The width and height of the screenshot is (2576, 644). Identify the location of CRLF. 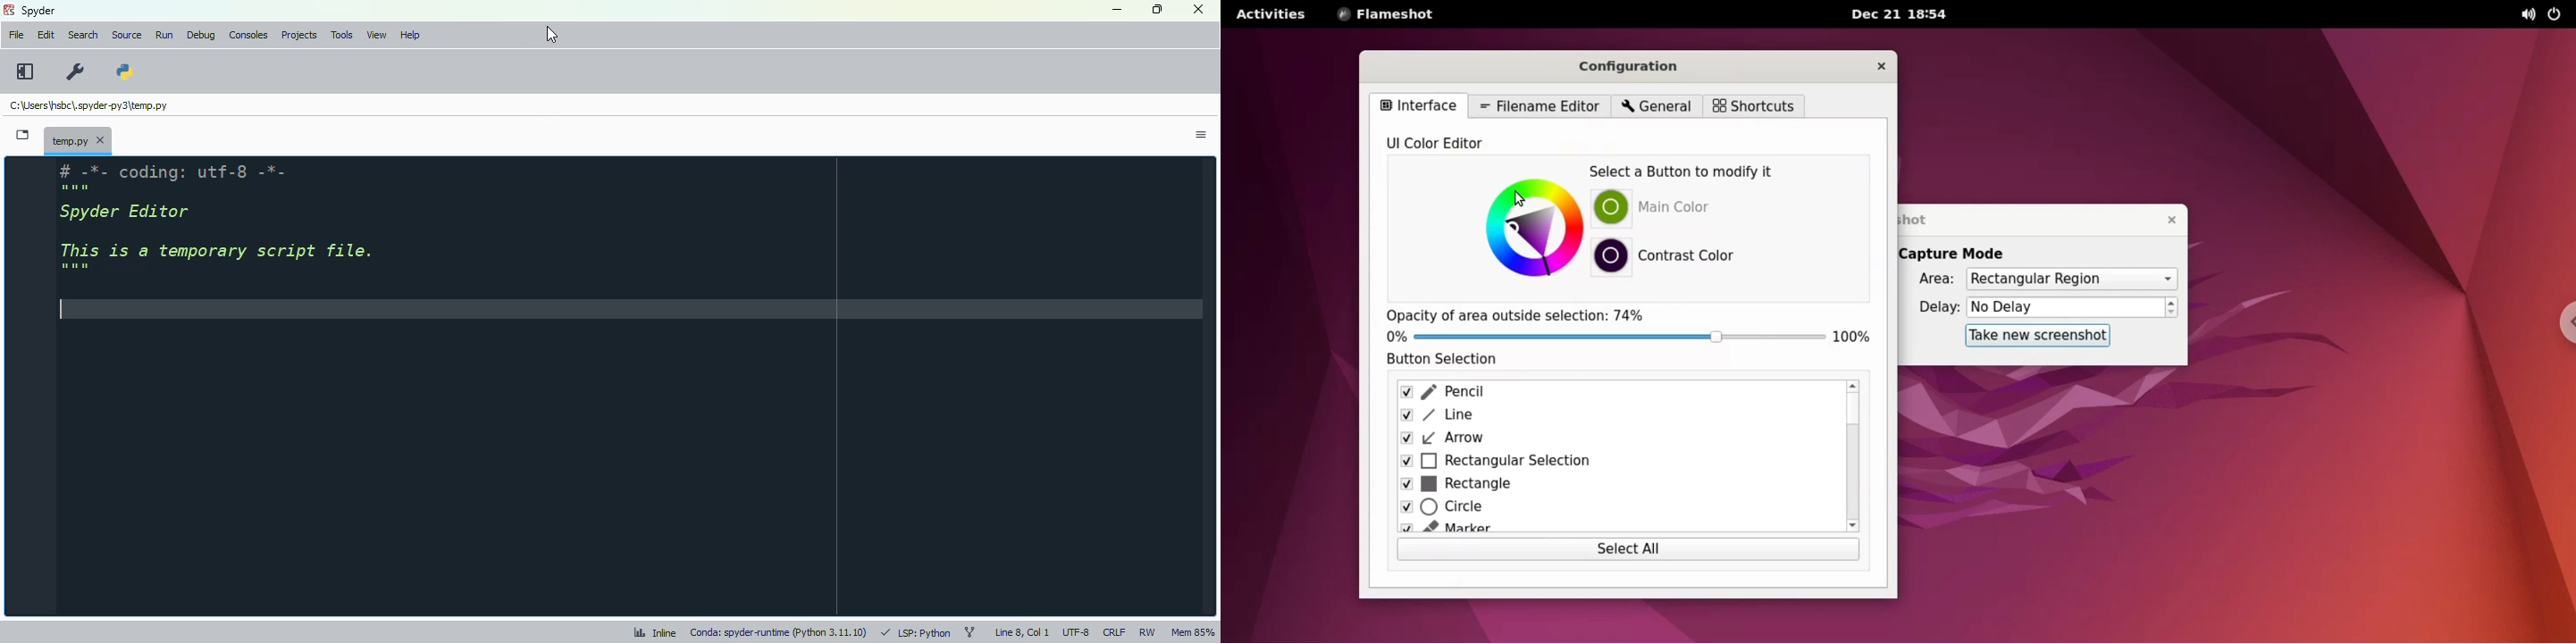
(1115, 631).